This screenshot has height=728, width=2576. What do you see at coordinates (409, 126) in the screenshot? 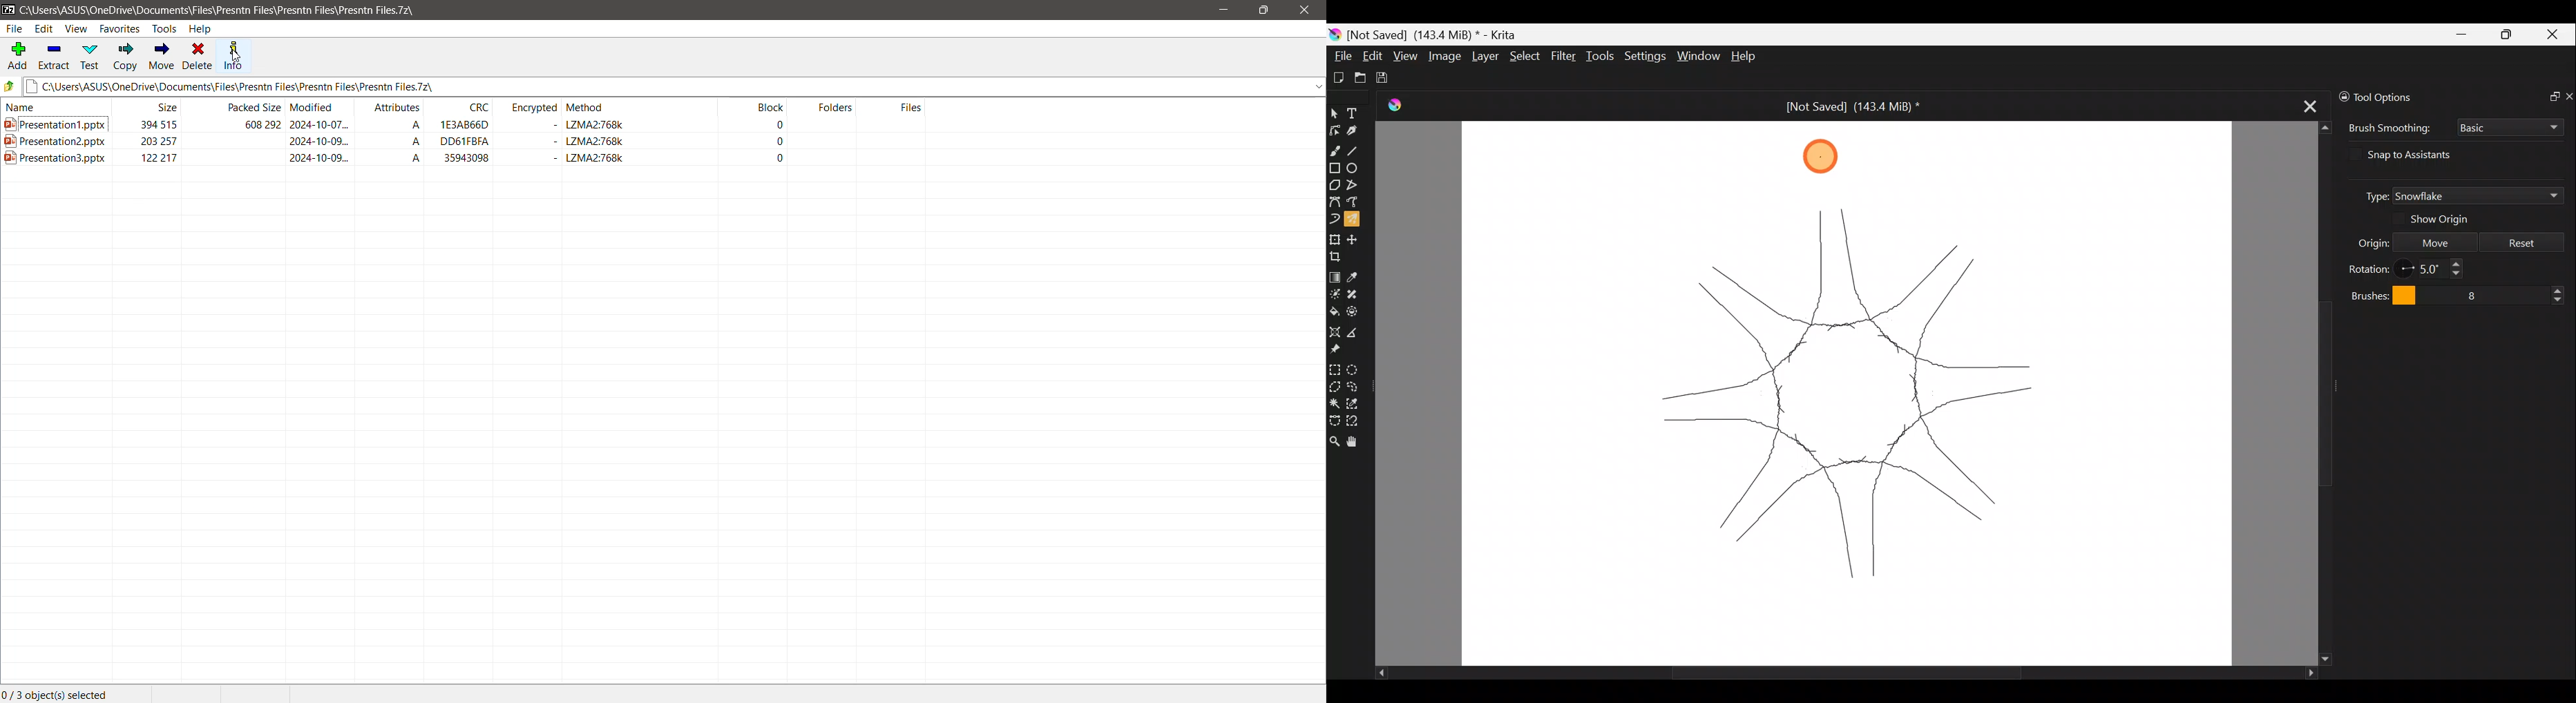
I see `A` at bounding box center [409, 126].